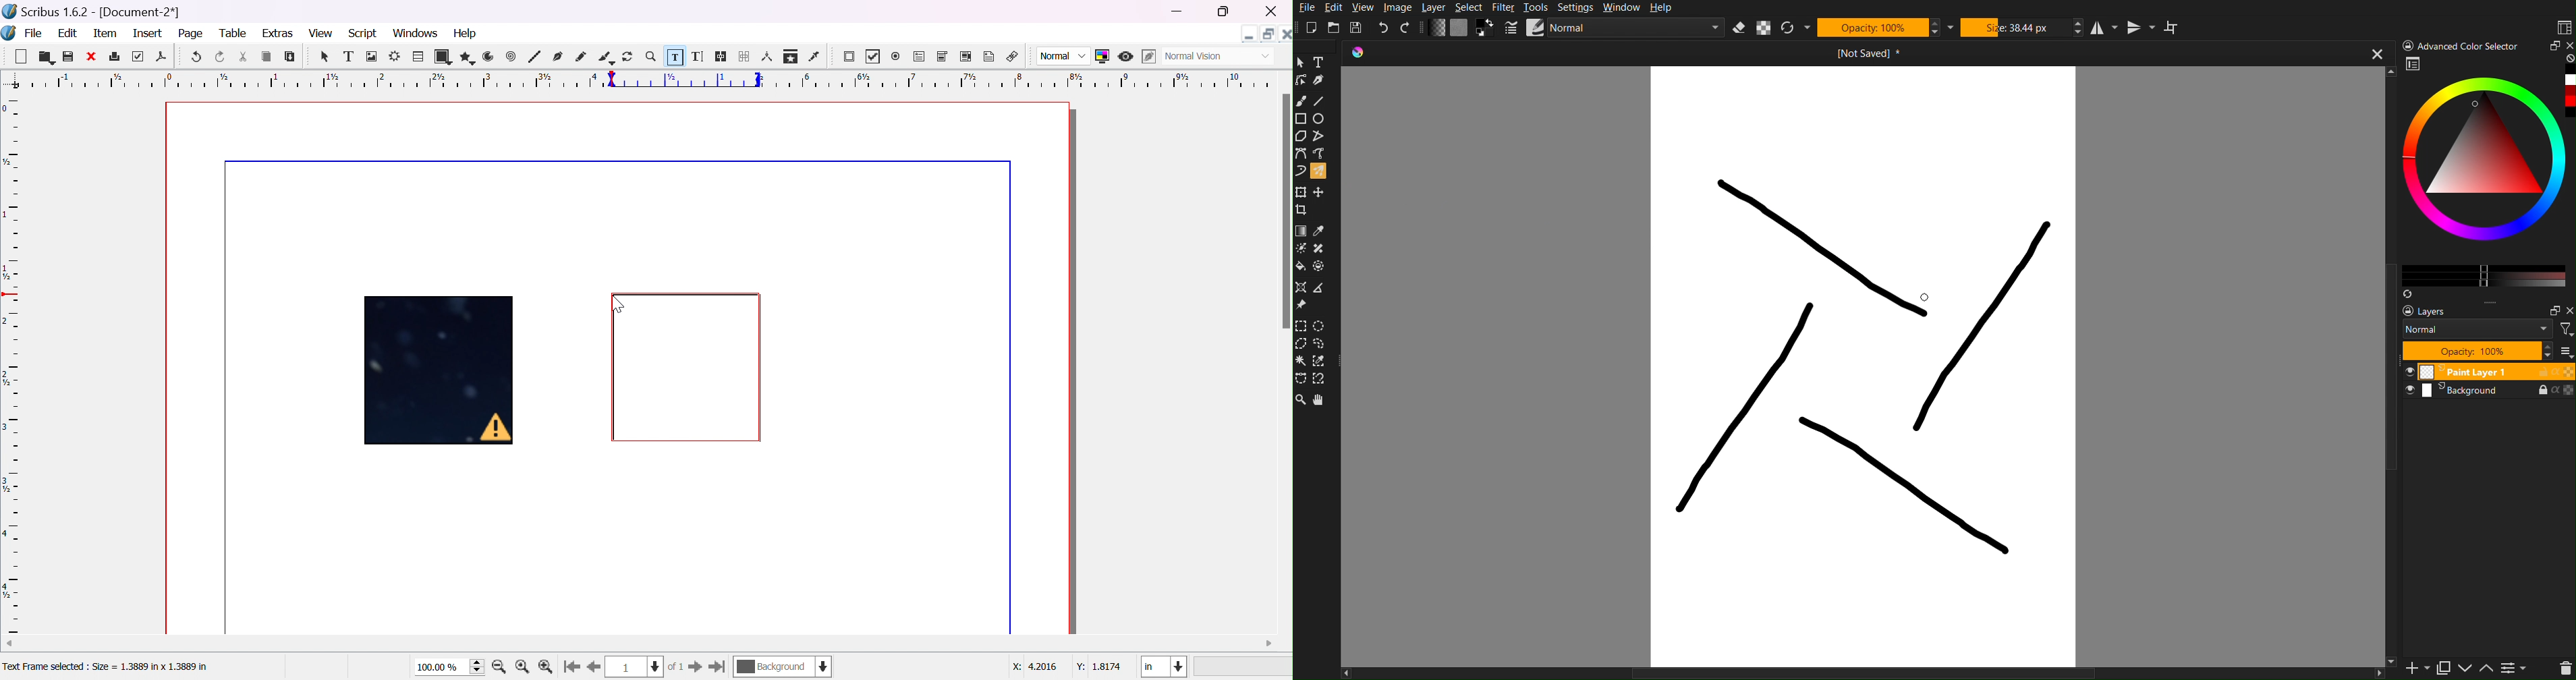 The image size is (2576, 700). What do you see at coordinates (1146, 57) in the screenshot?
I see `edit in preview mode` at bounding box center [1146, 57].